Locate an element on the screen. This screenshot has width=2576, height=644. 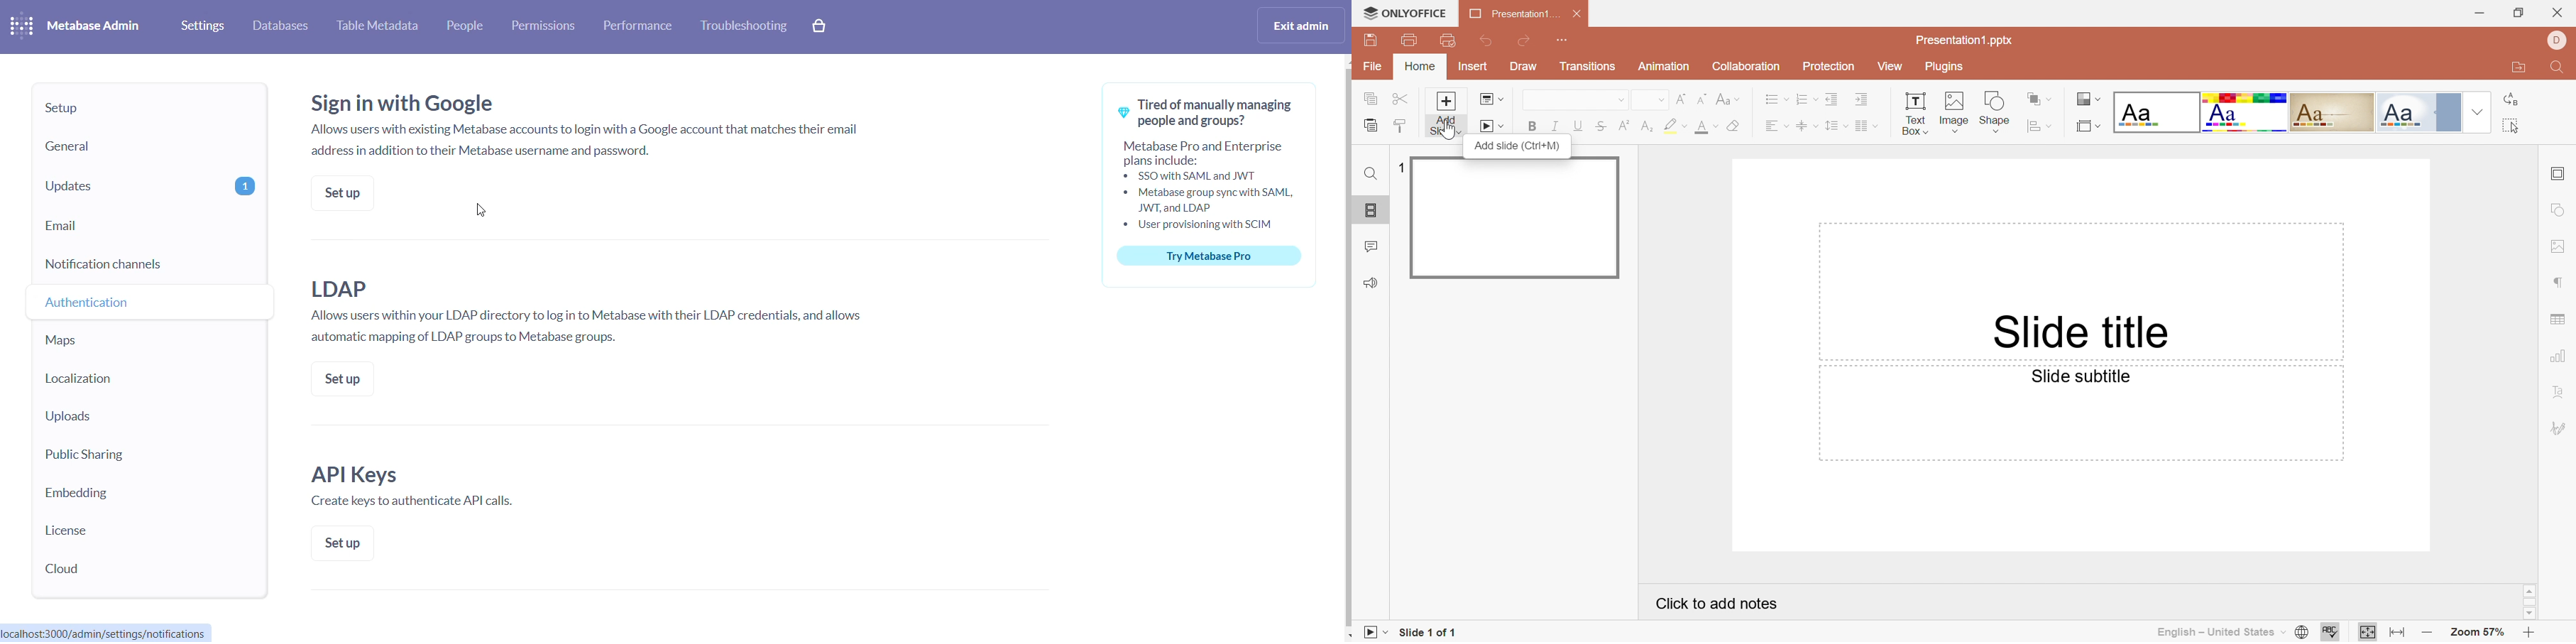
embedding is located at coordinates (89, 492).